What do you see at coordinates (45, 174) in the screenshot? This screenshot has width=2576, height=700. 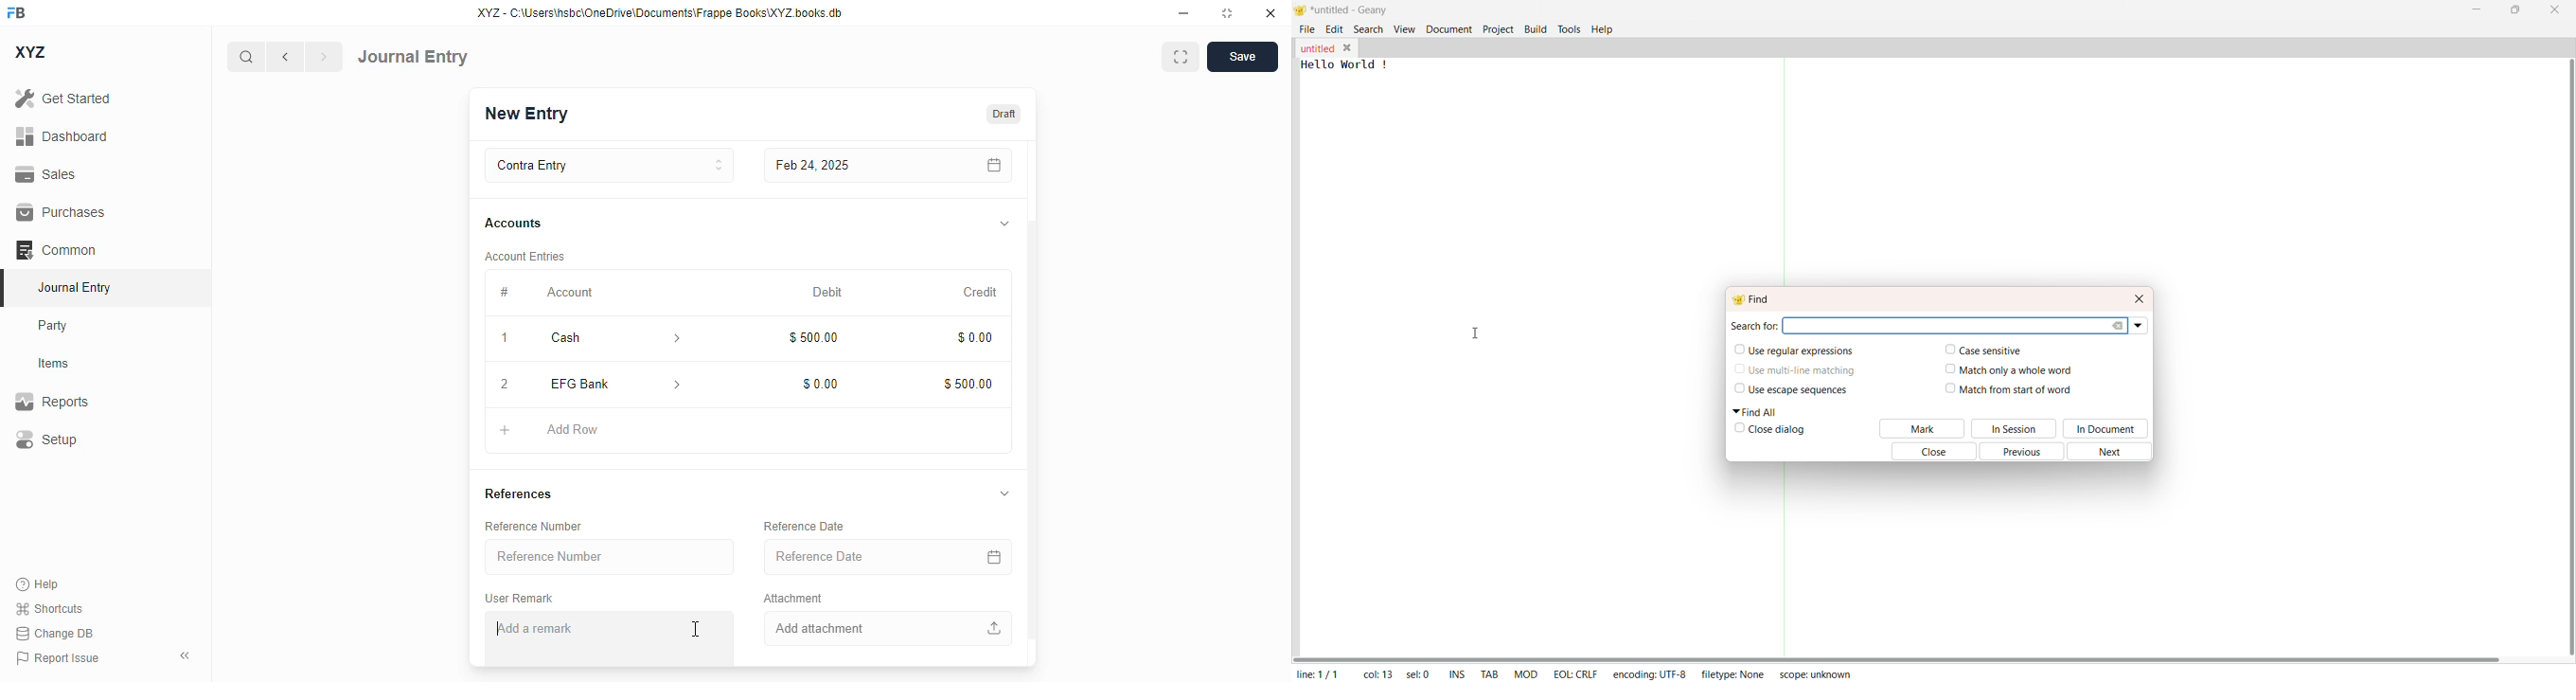 I see `sales` at bounding box center [45, 174].